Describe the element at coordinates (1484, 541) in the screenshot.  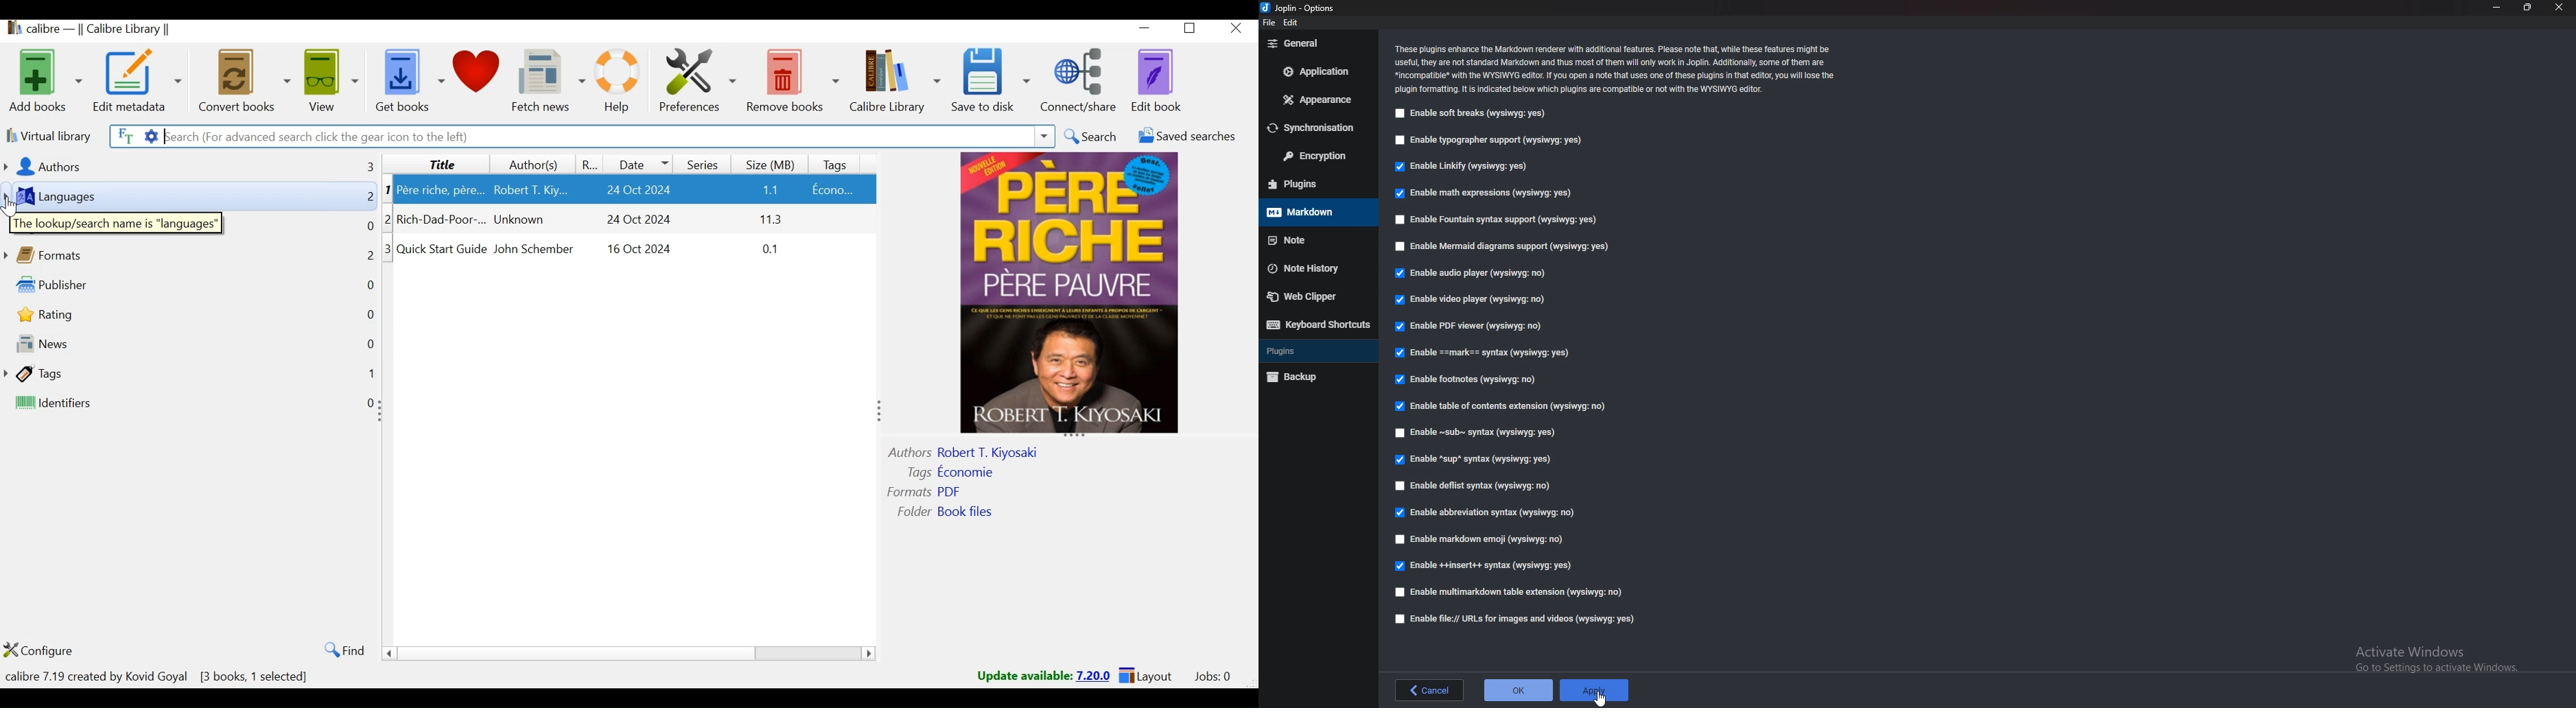
I see `enable markdown emoji` at that location.